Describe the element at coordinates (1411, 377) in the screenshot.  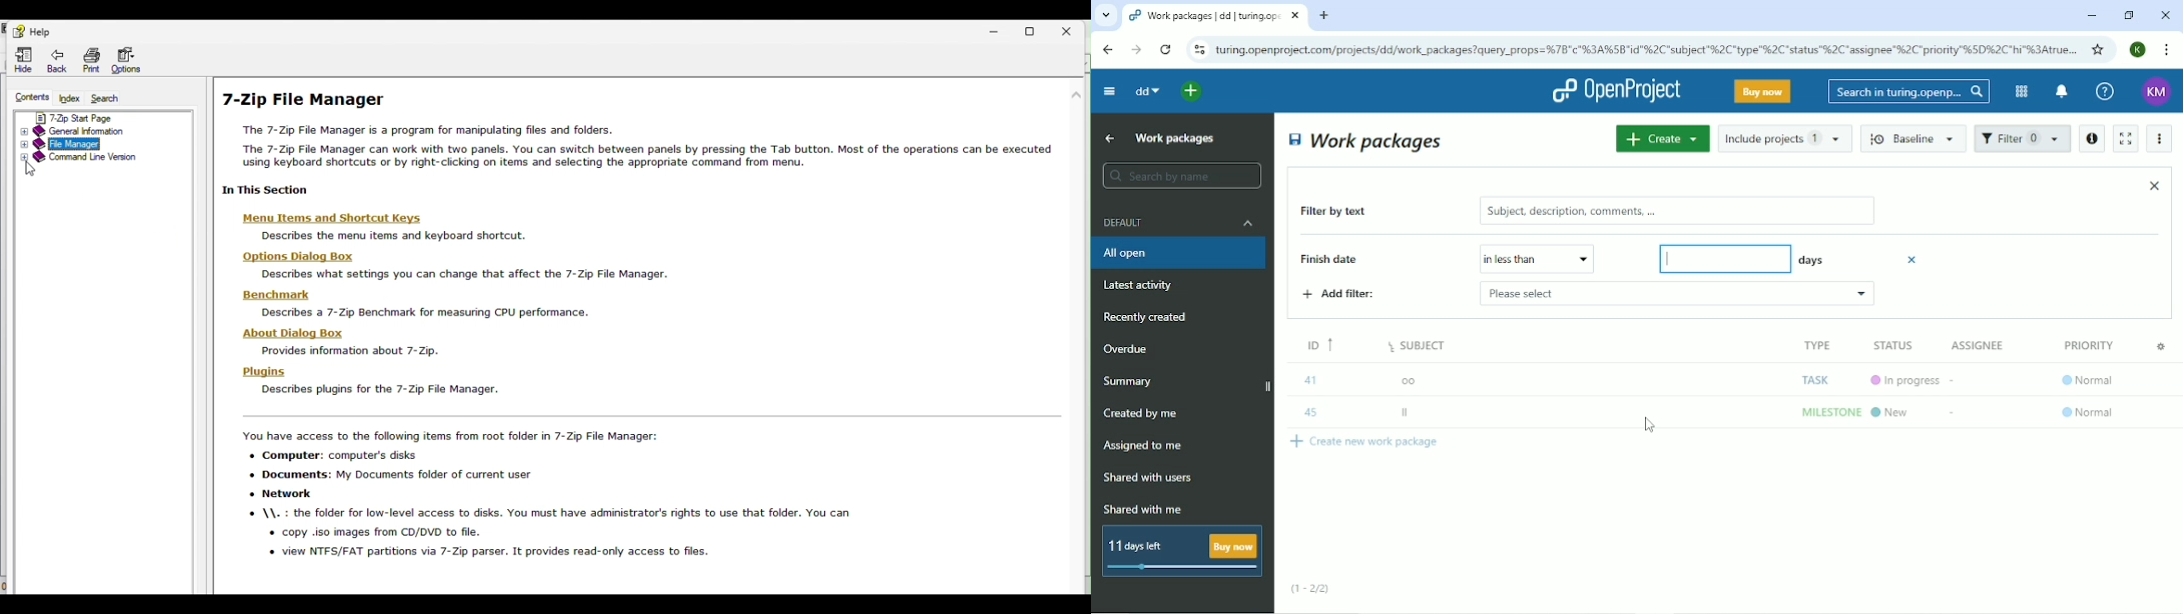
I see `oo` at that location.